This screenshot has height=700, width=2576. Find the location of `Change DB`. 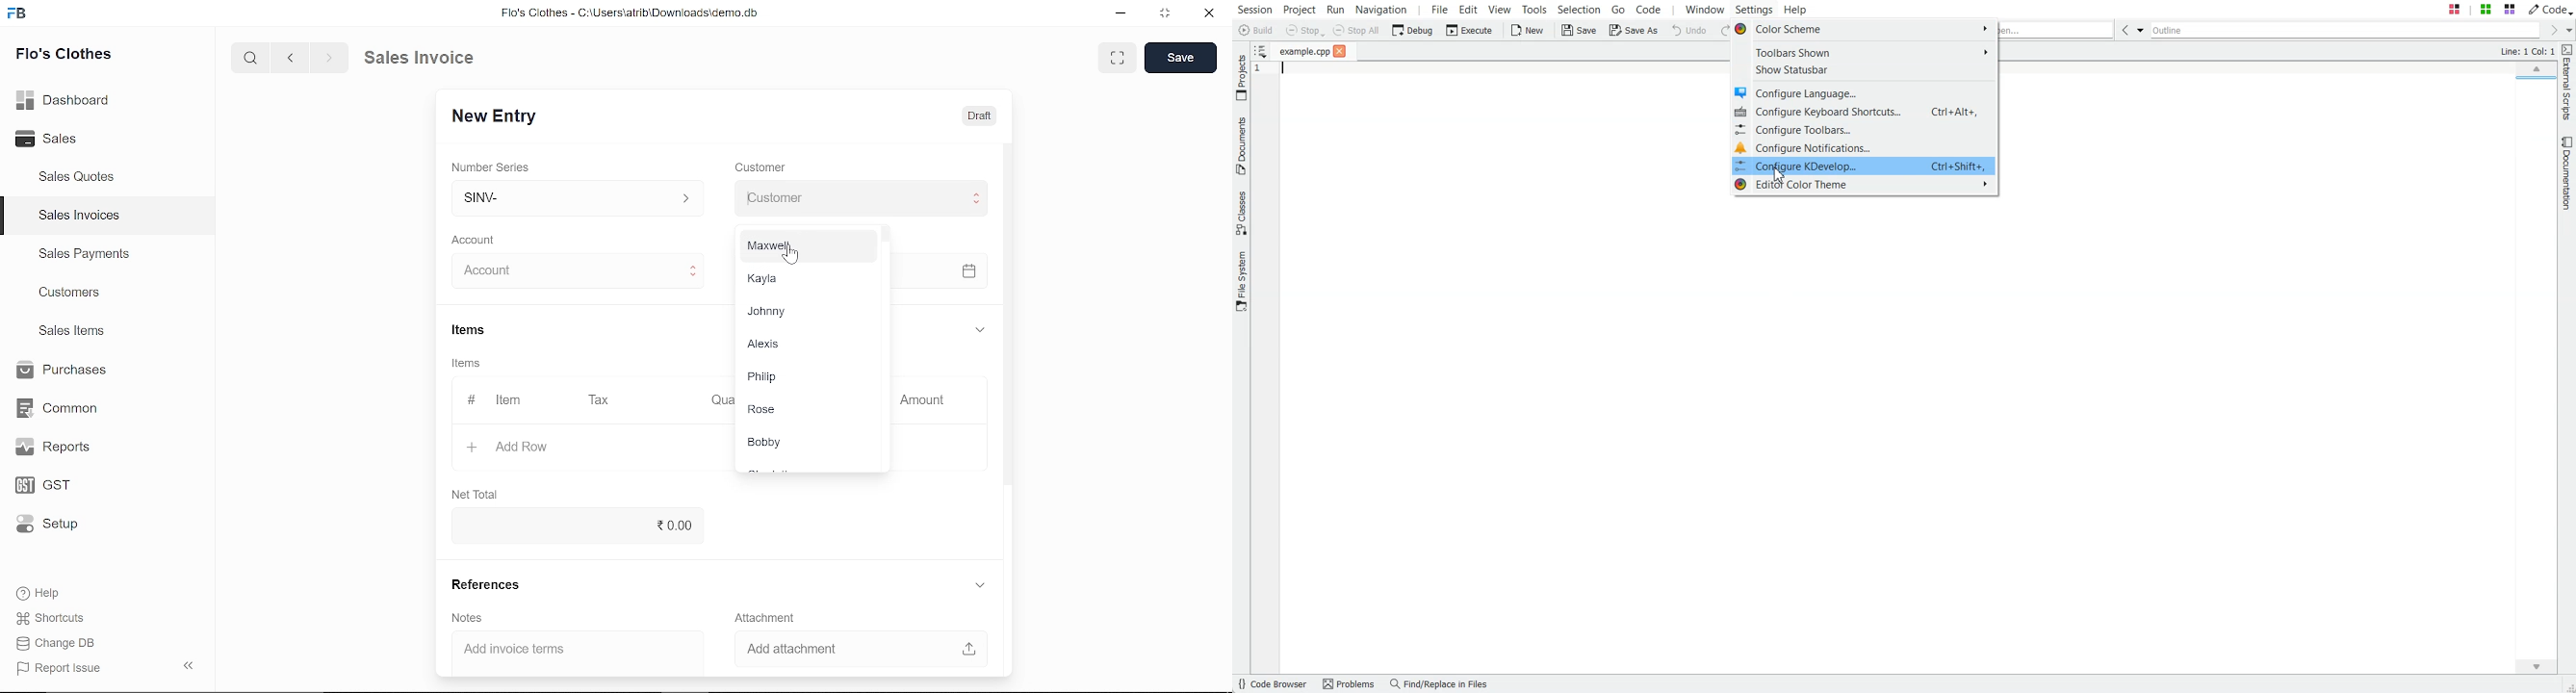

Change DB is located at coordinates (58, 642).